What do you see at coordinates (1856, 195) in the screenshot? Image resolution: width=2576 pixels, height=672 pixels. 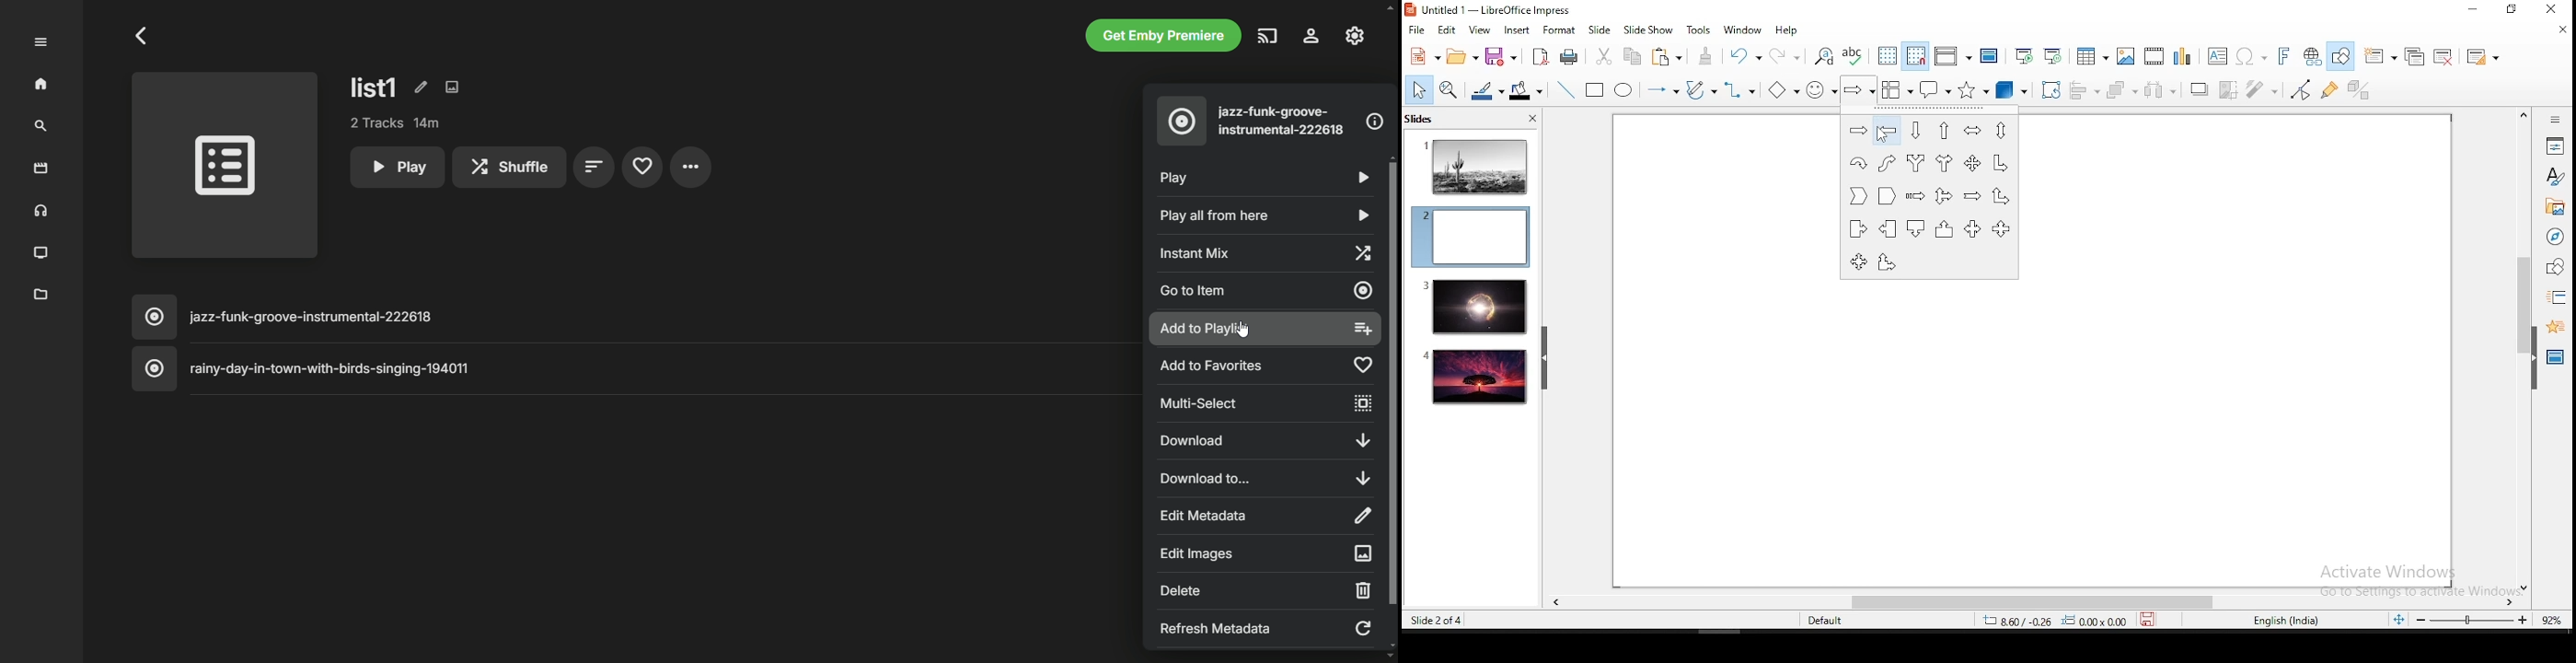 I see `chevron` at bounding box center [1856, 195].